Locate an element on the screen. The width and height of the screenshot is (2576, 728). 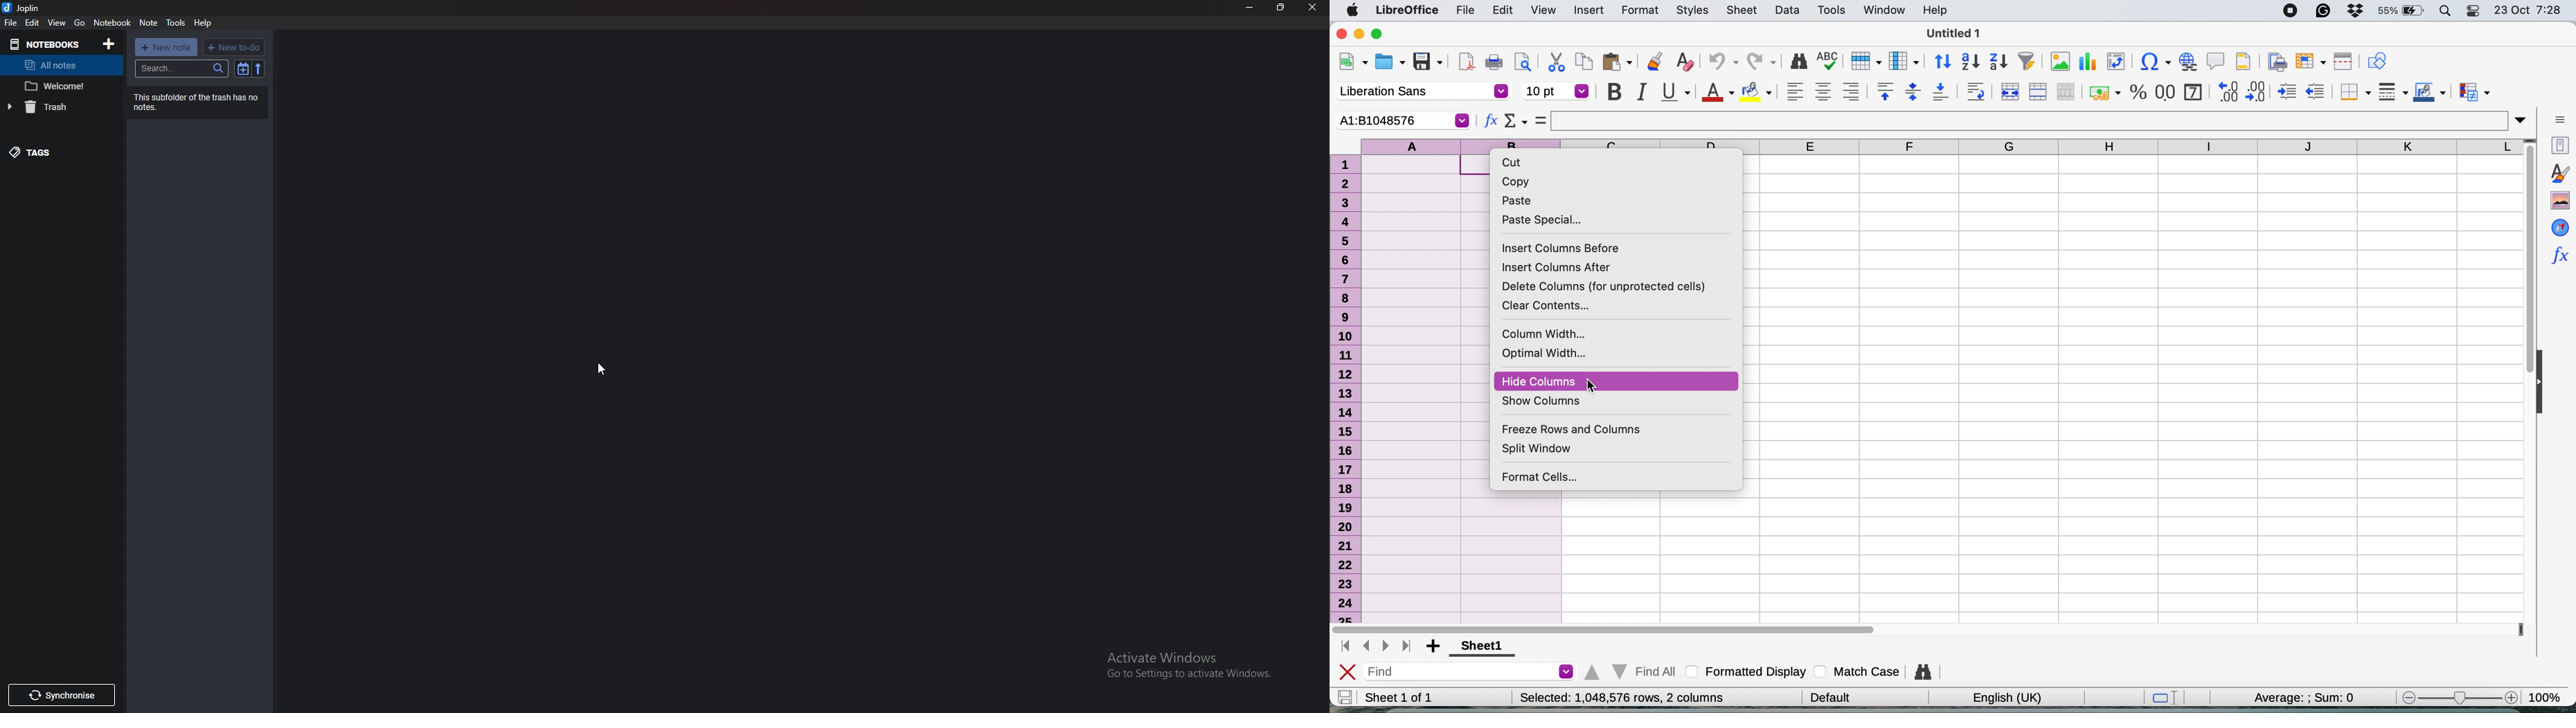
find and replace is located at coordinates (1795, 61).